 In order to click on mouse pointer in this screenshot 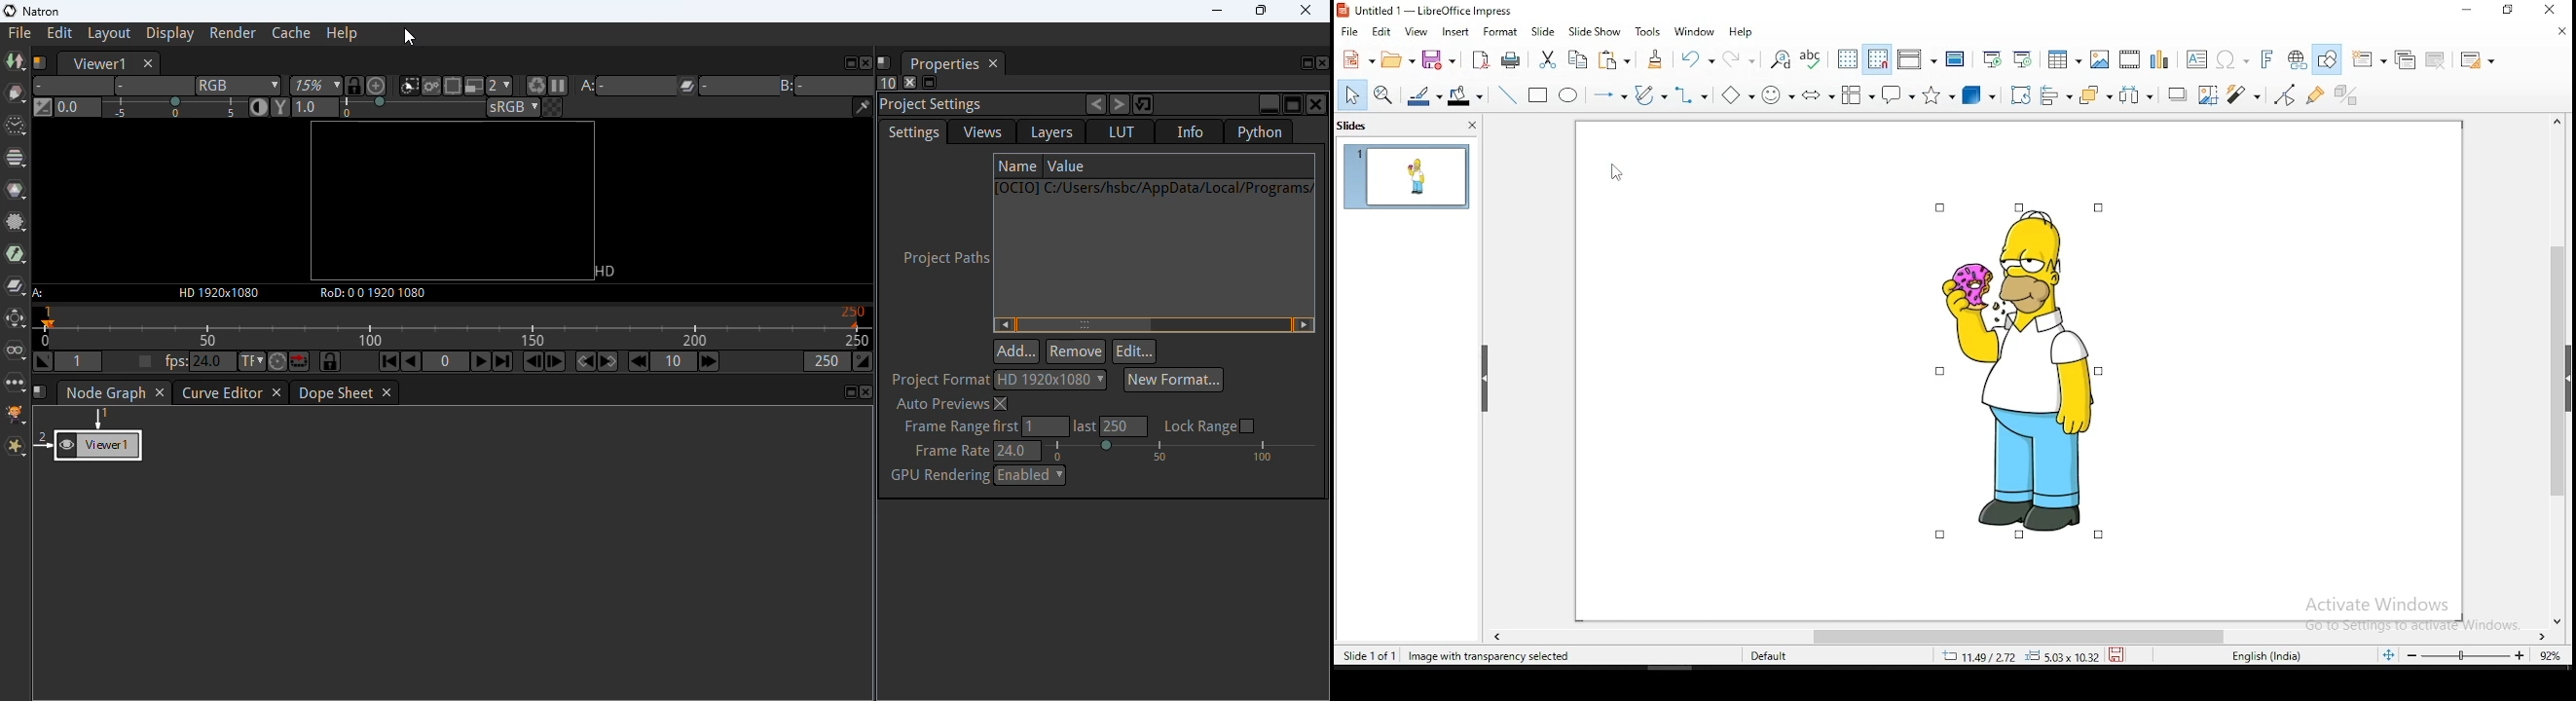, I will do `click(1613, 178)`.